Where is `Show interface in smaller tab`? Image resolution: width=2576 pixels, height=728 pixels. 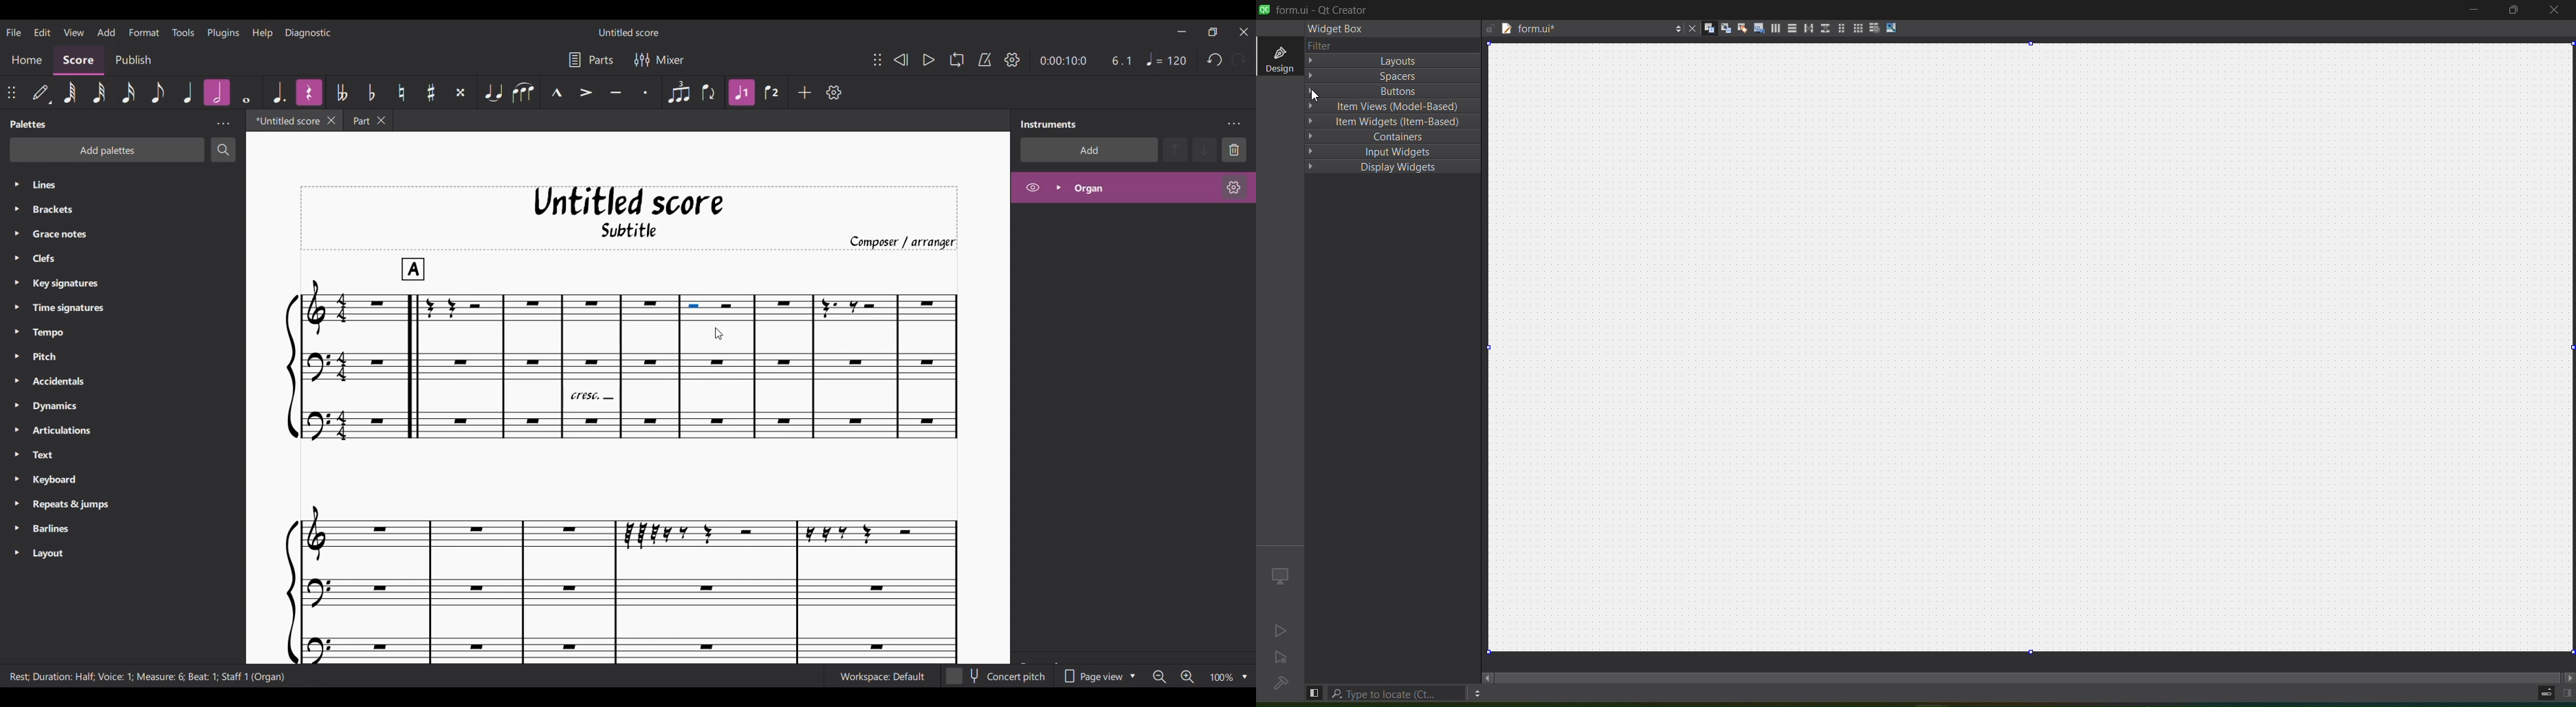 Show interface in smaller tab is located at coordinates (1213, 32).